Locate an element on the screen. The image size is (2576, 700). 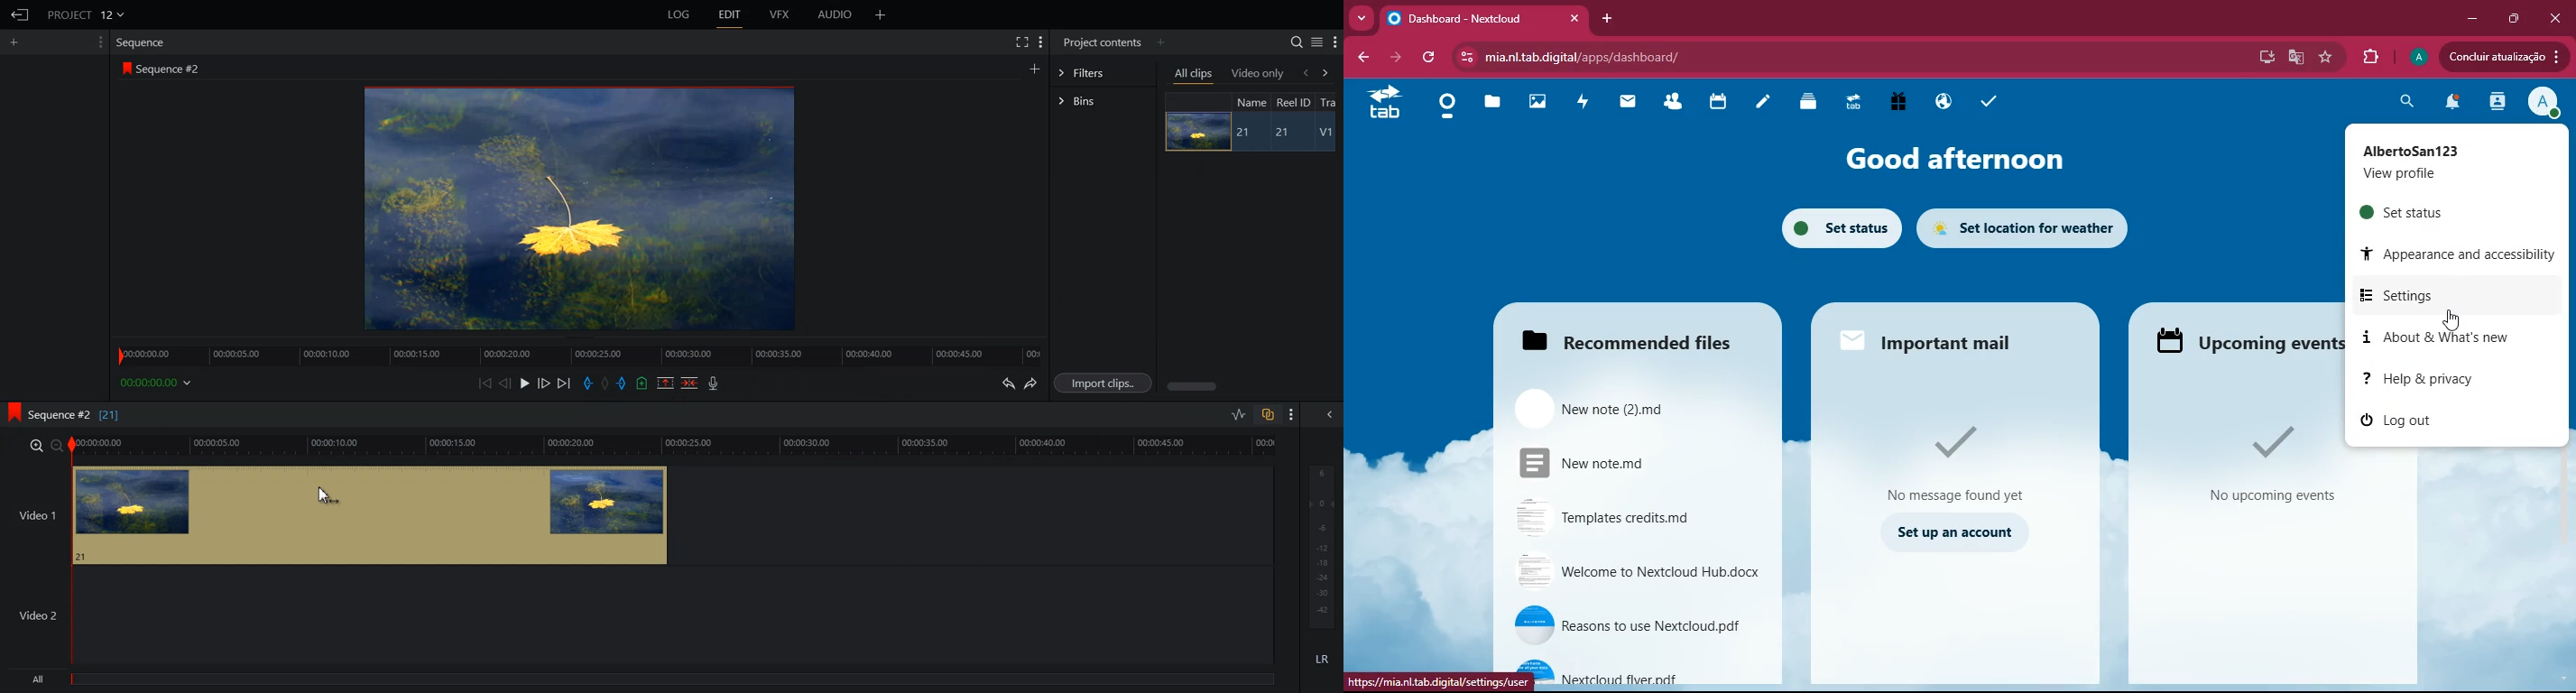
No upcoming events is located at coordinates (2255, 456).